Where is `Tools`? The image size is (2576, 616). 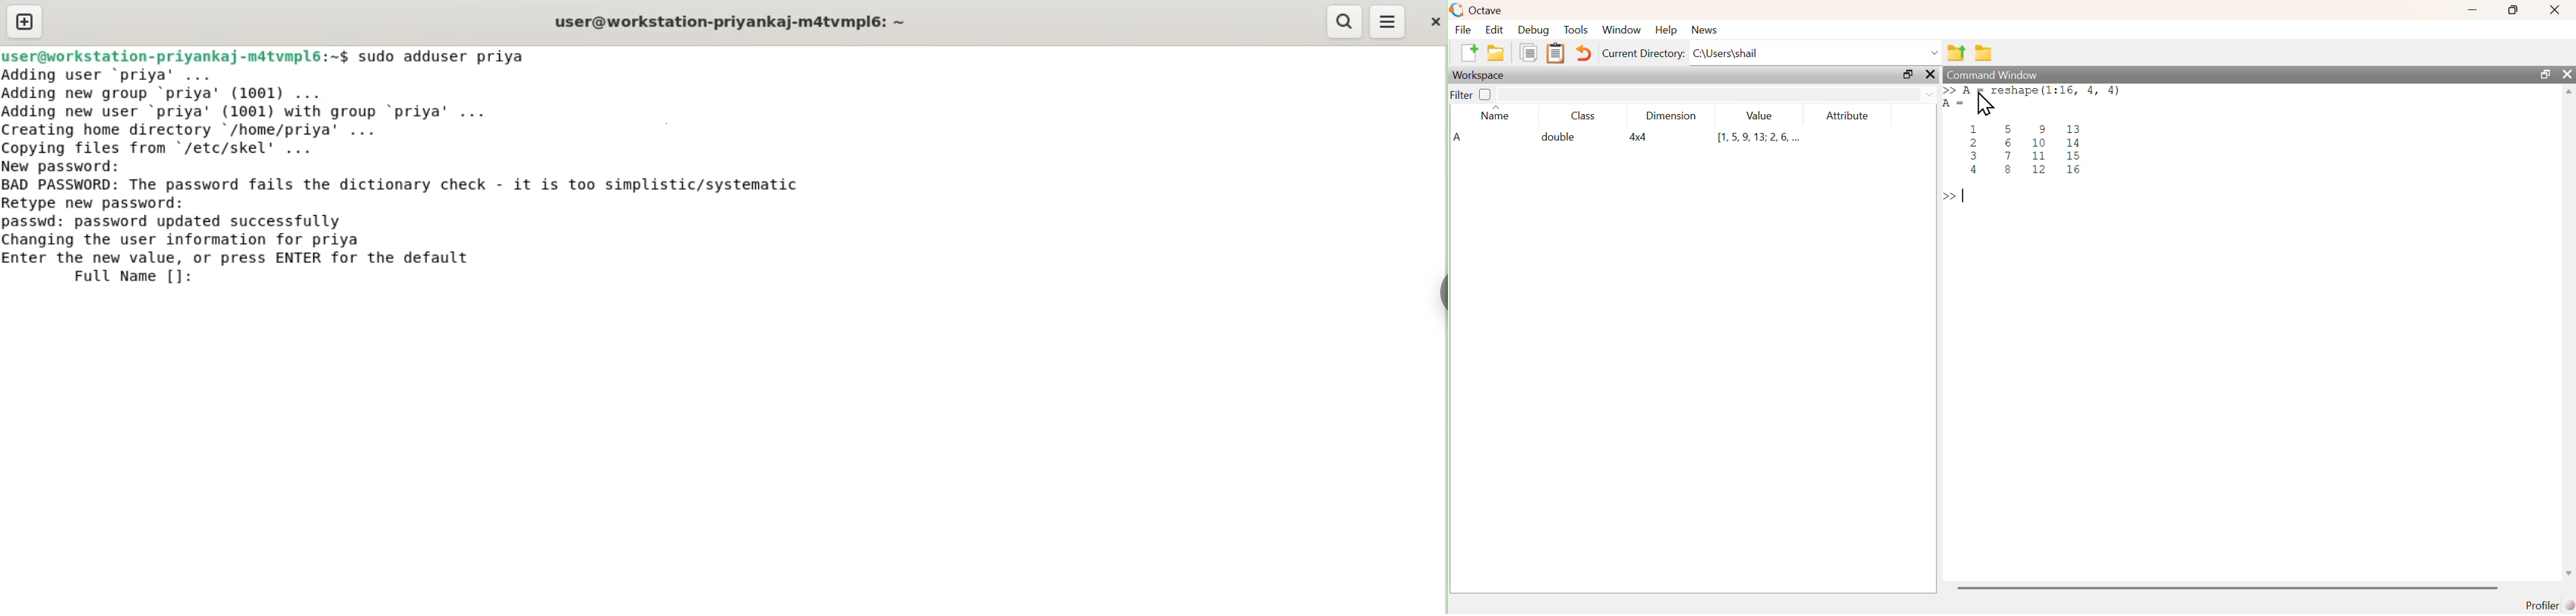
Tools is located at coordinates (1577, 29).